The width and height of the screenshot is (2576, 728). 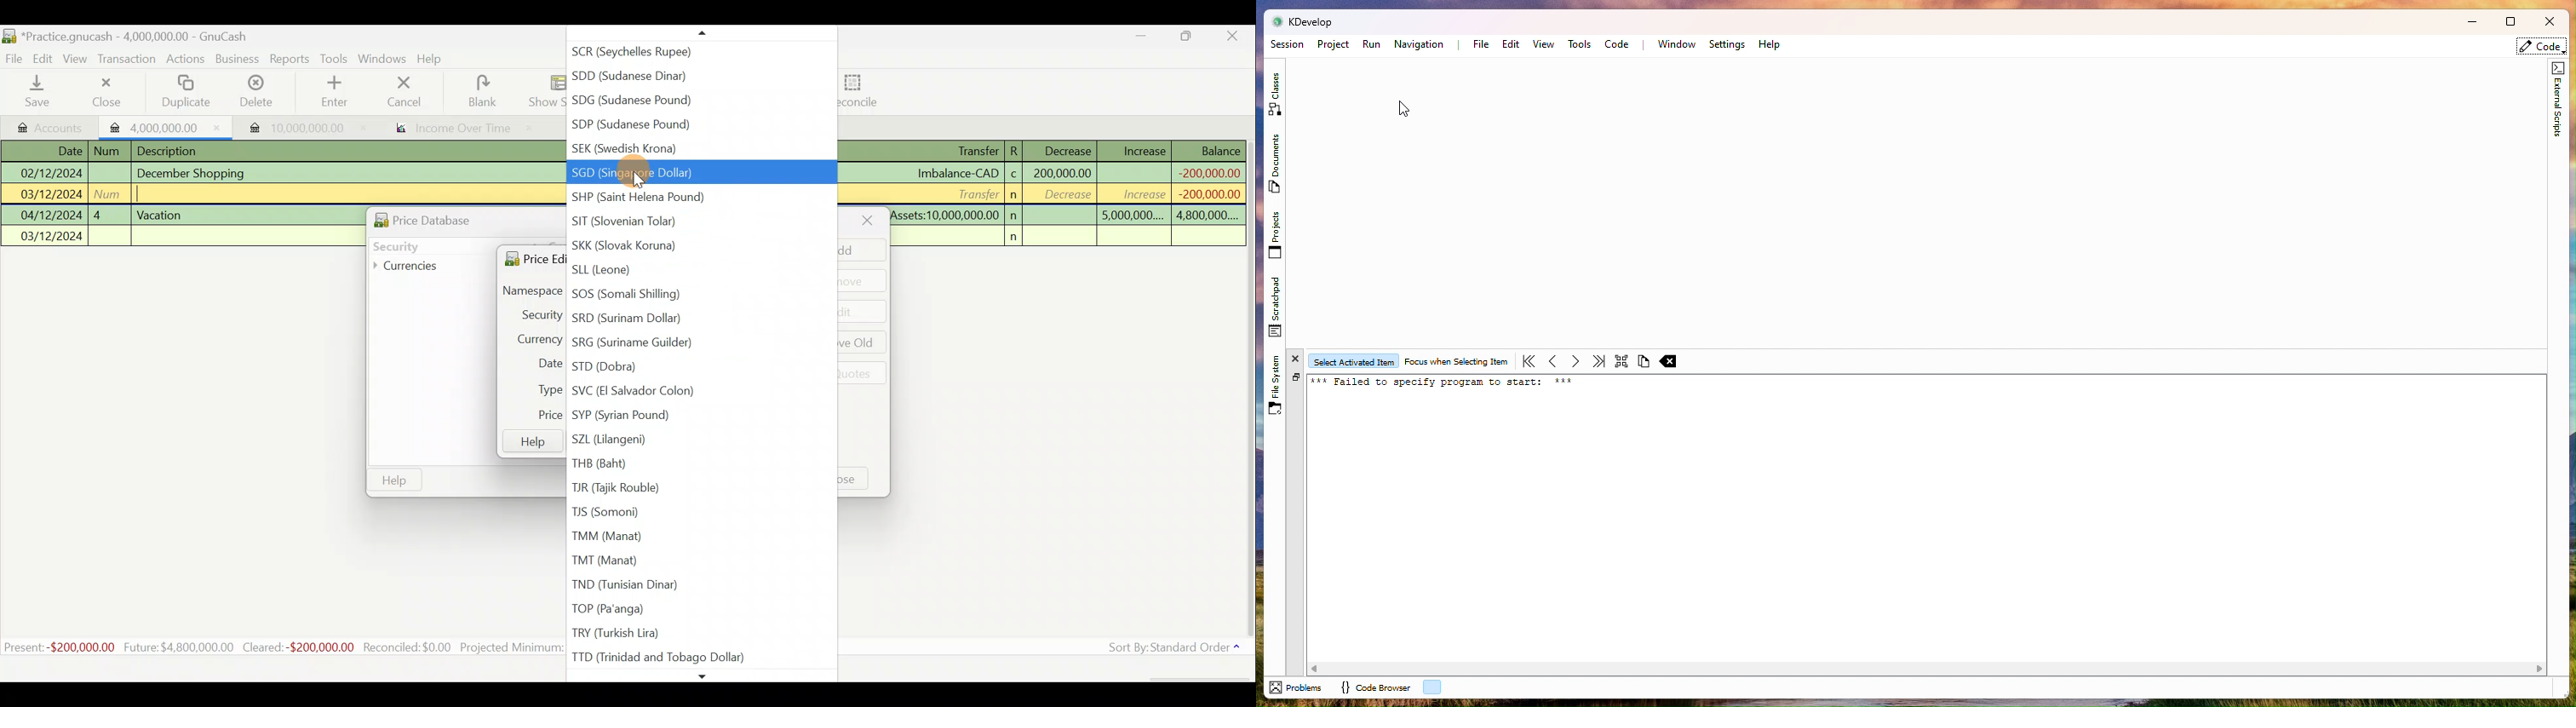 I want to click on Statistics, so click(x=279, y=647).